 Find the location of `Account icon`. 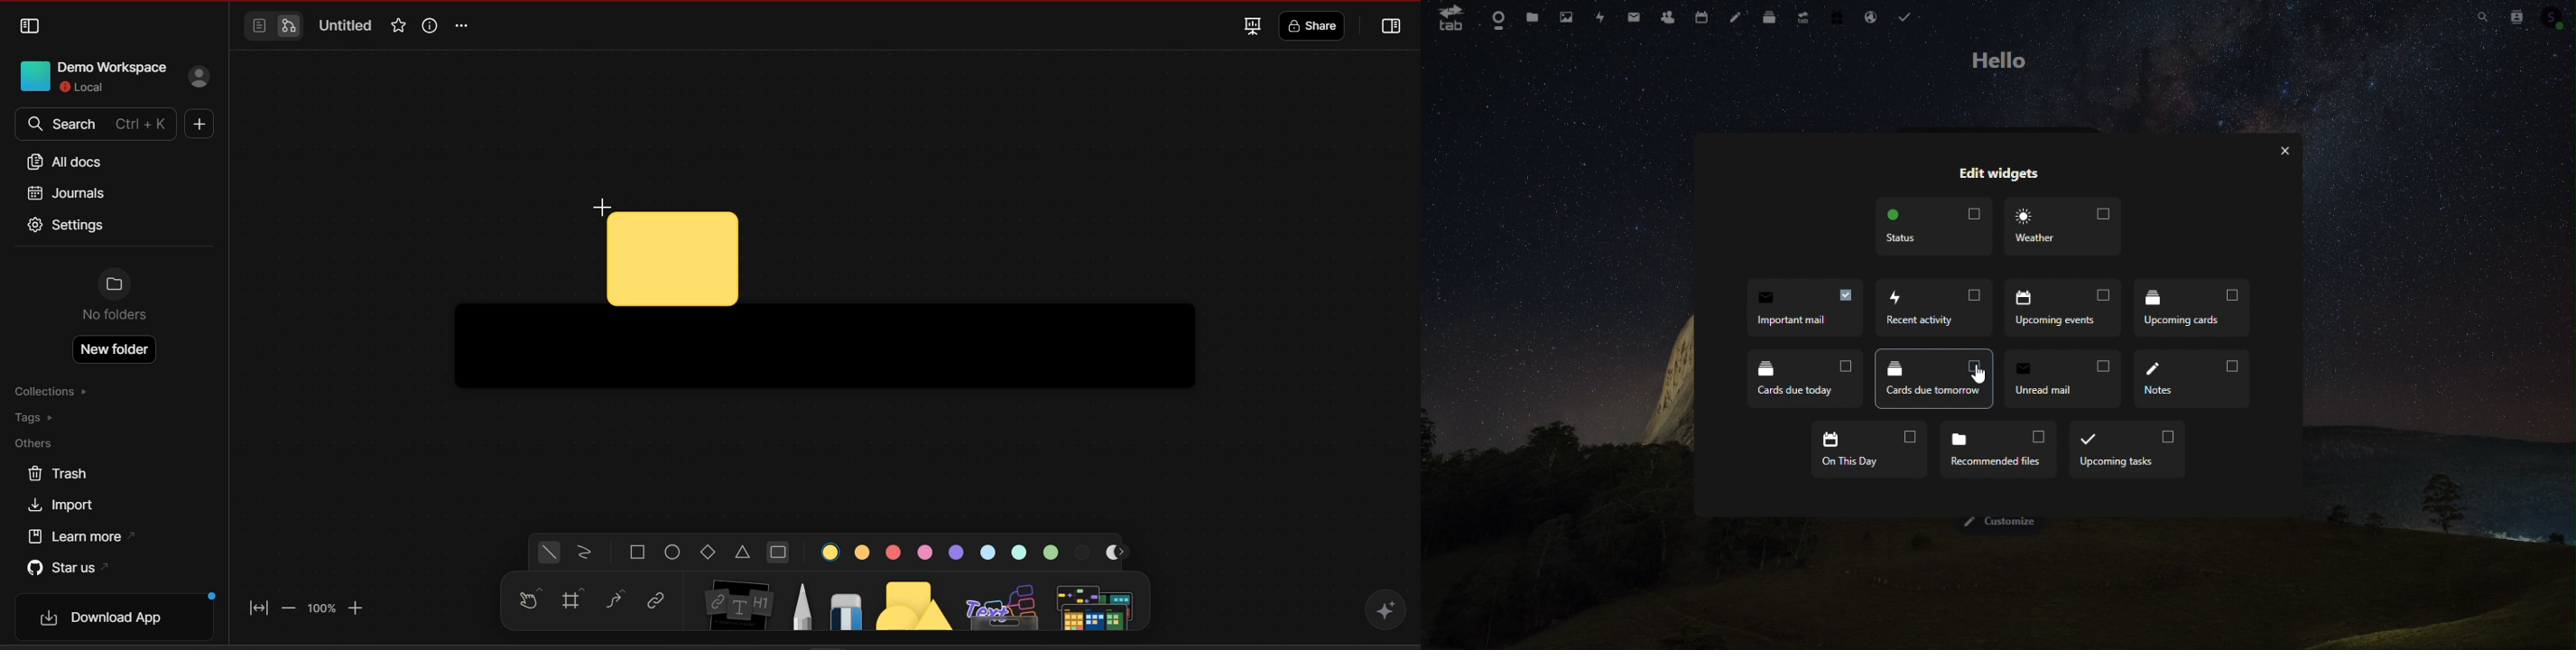

Account icon is located at coordinates (2556, 14).